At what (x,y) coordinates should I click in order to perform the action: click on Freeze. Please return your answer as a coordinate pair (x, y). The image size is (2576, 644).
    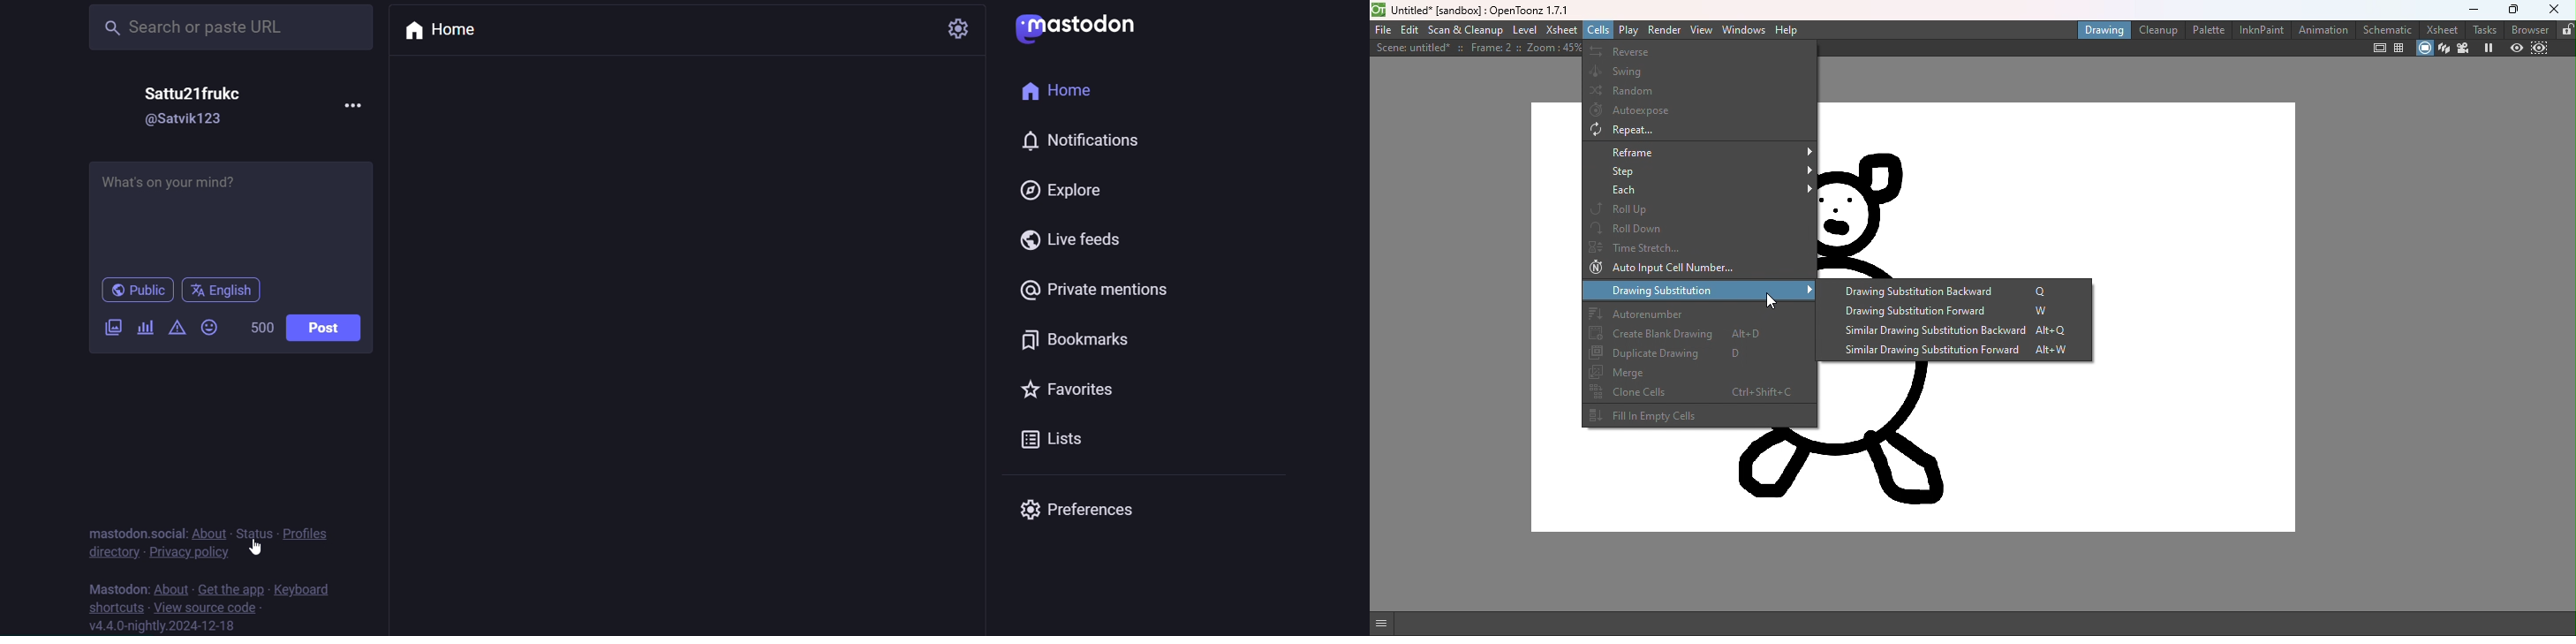
    Looking at the image, I should click on (2489, 49).